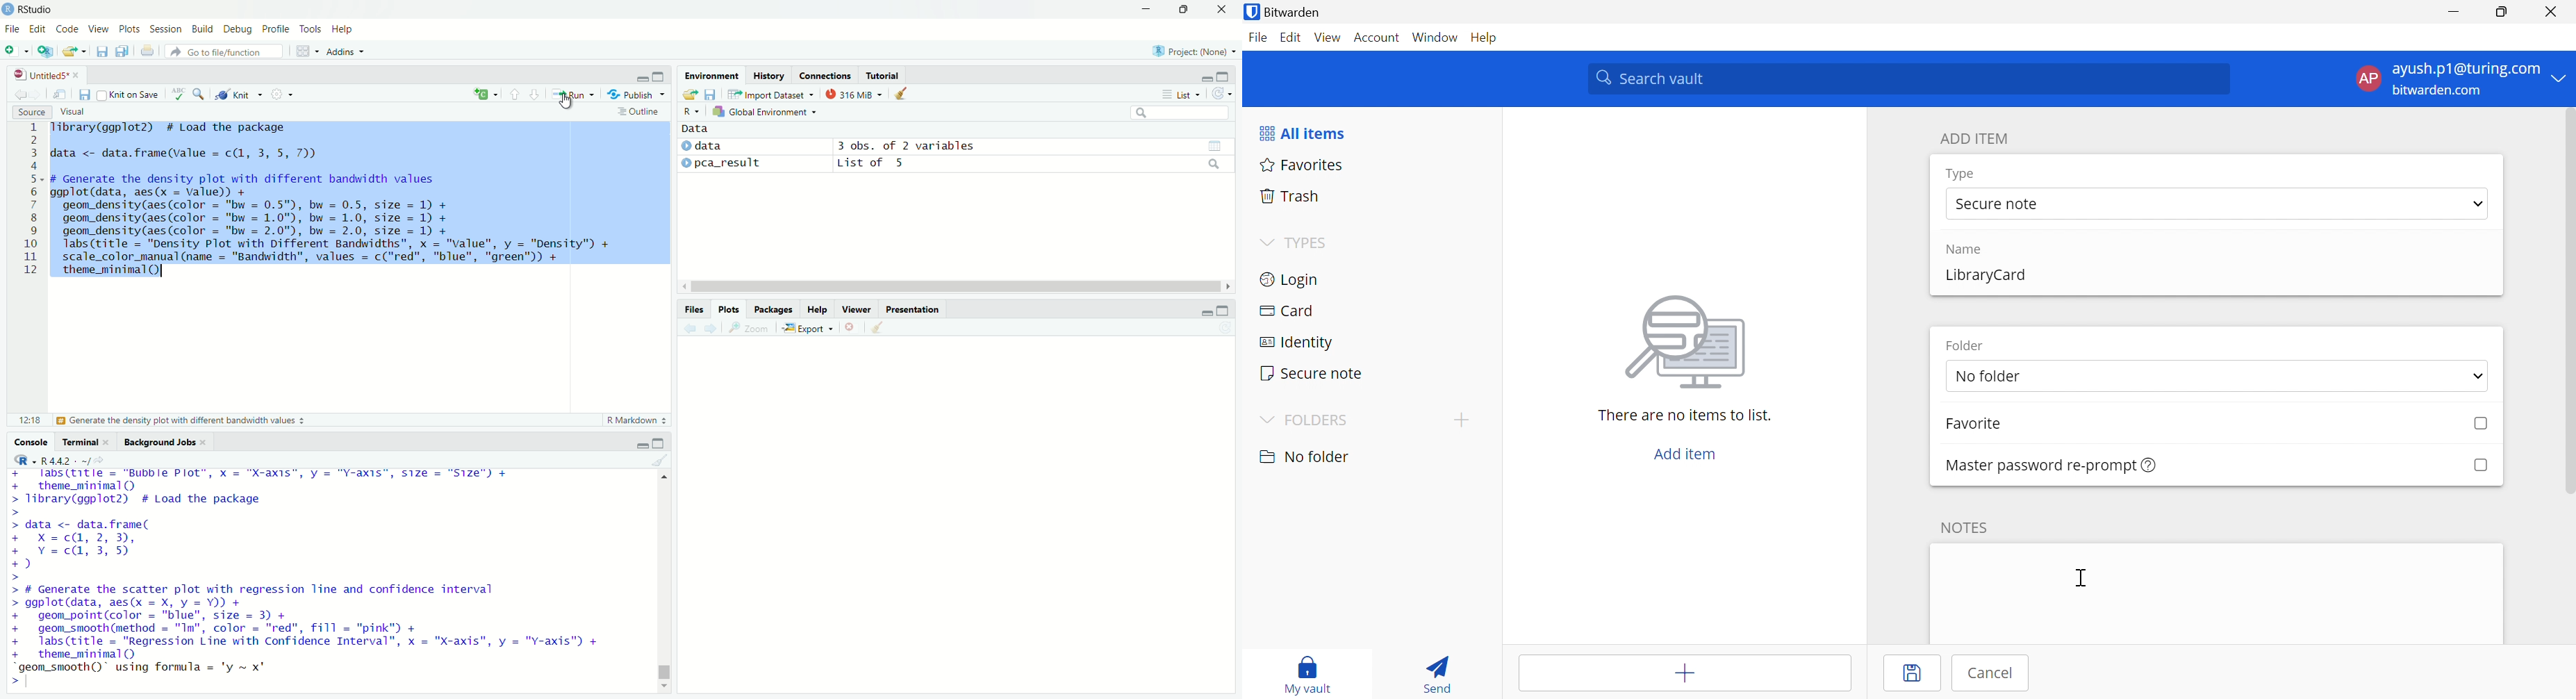 Image resolution: width=2576 pixels, height=700 pixels. Describe the element at coordinates (66, 28) in the screenshot. I see `Code` at that location.